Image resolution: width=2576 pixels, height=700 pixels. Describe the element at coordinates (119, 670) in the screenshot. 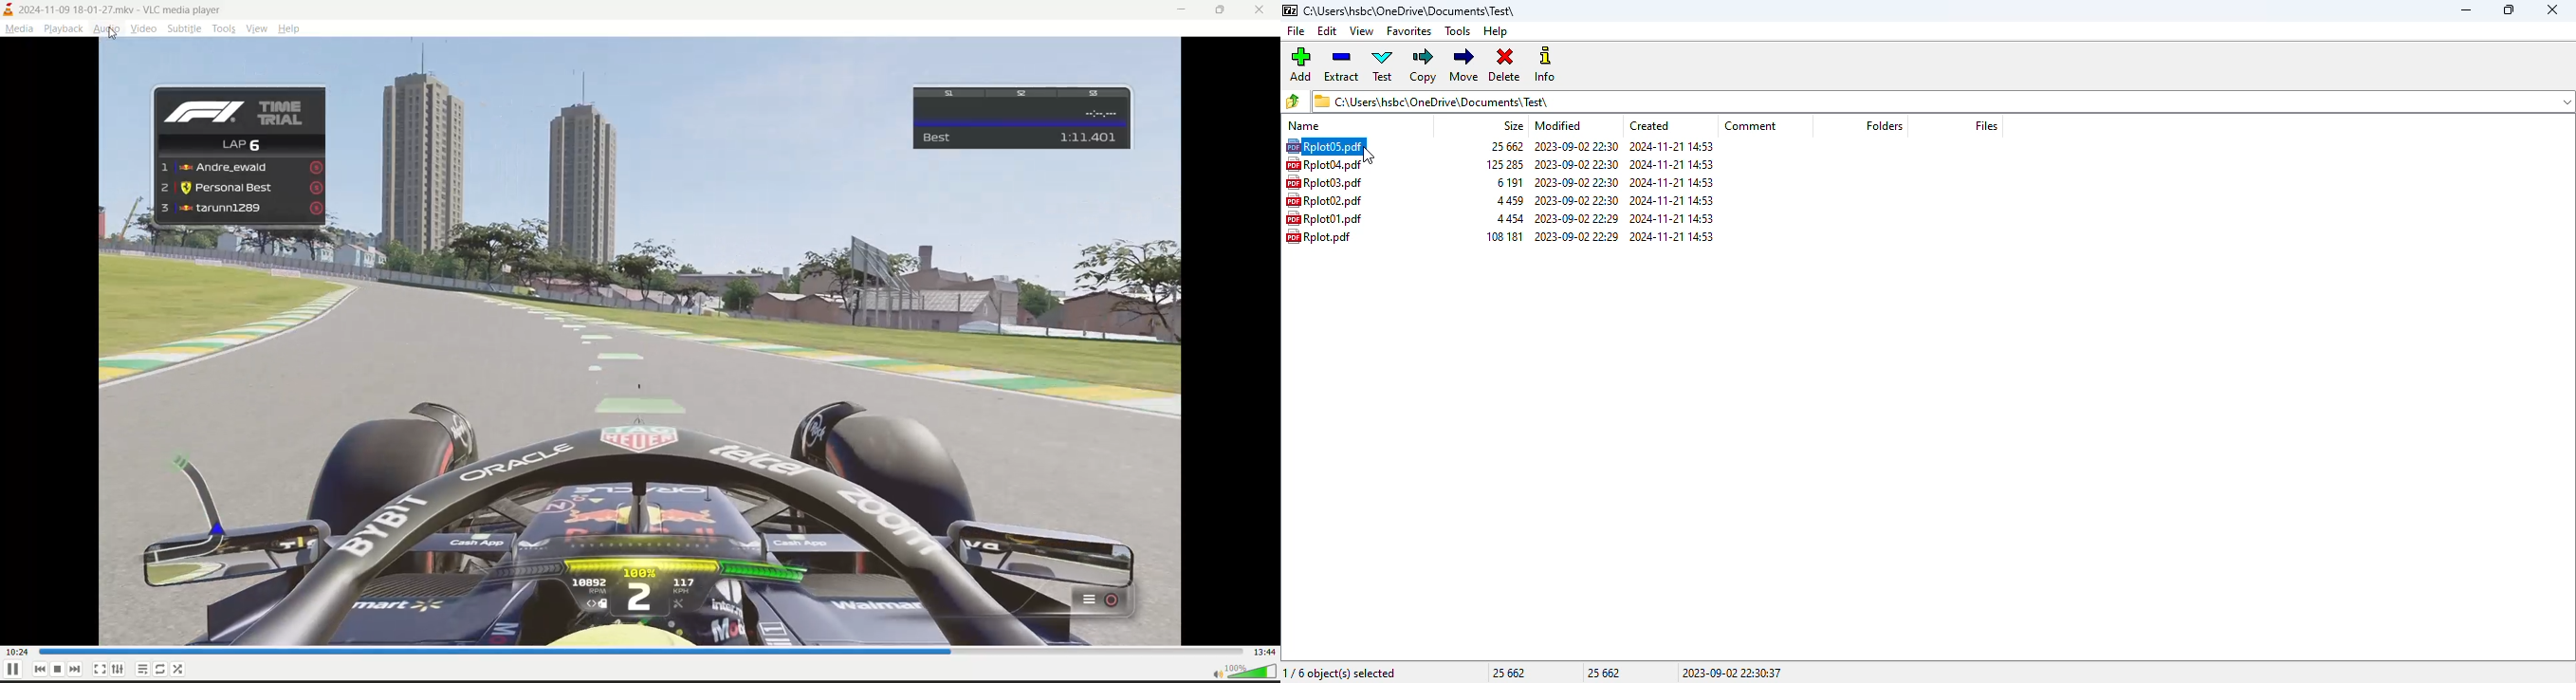

I see `settings` at that location.